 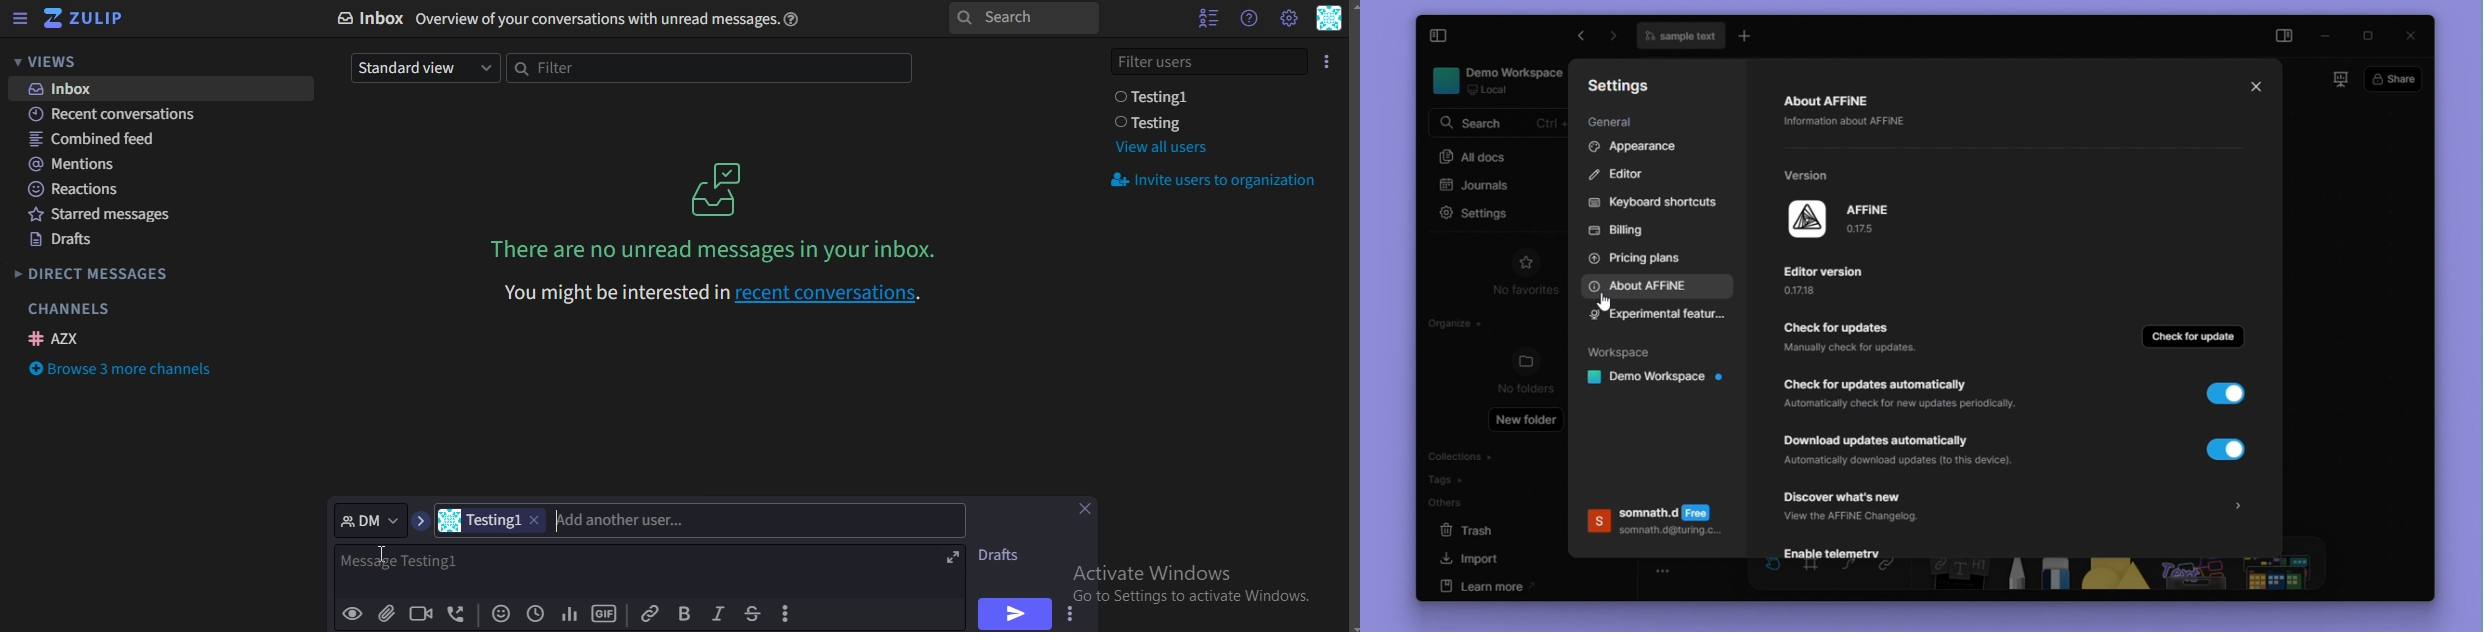 I want to click on upload files, so click(x=388, y=615).